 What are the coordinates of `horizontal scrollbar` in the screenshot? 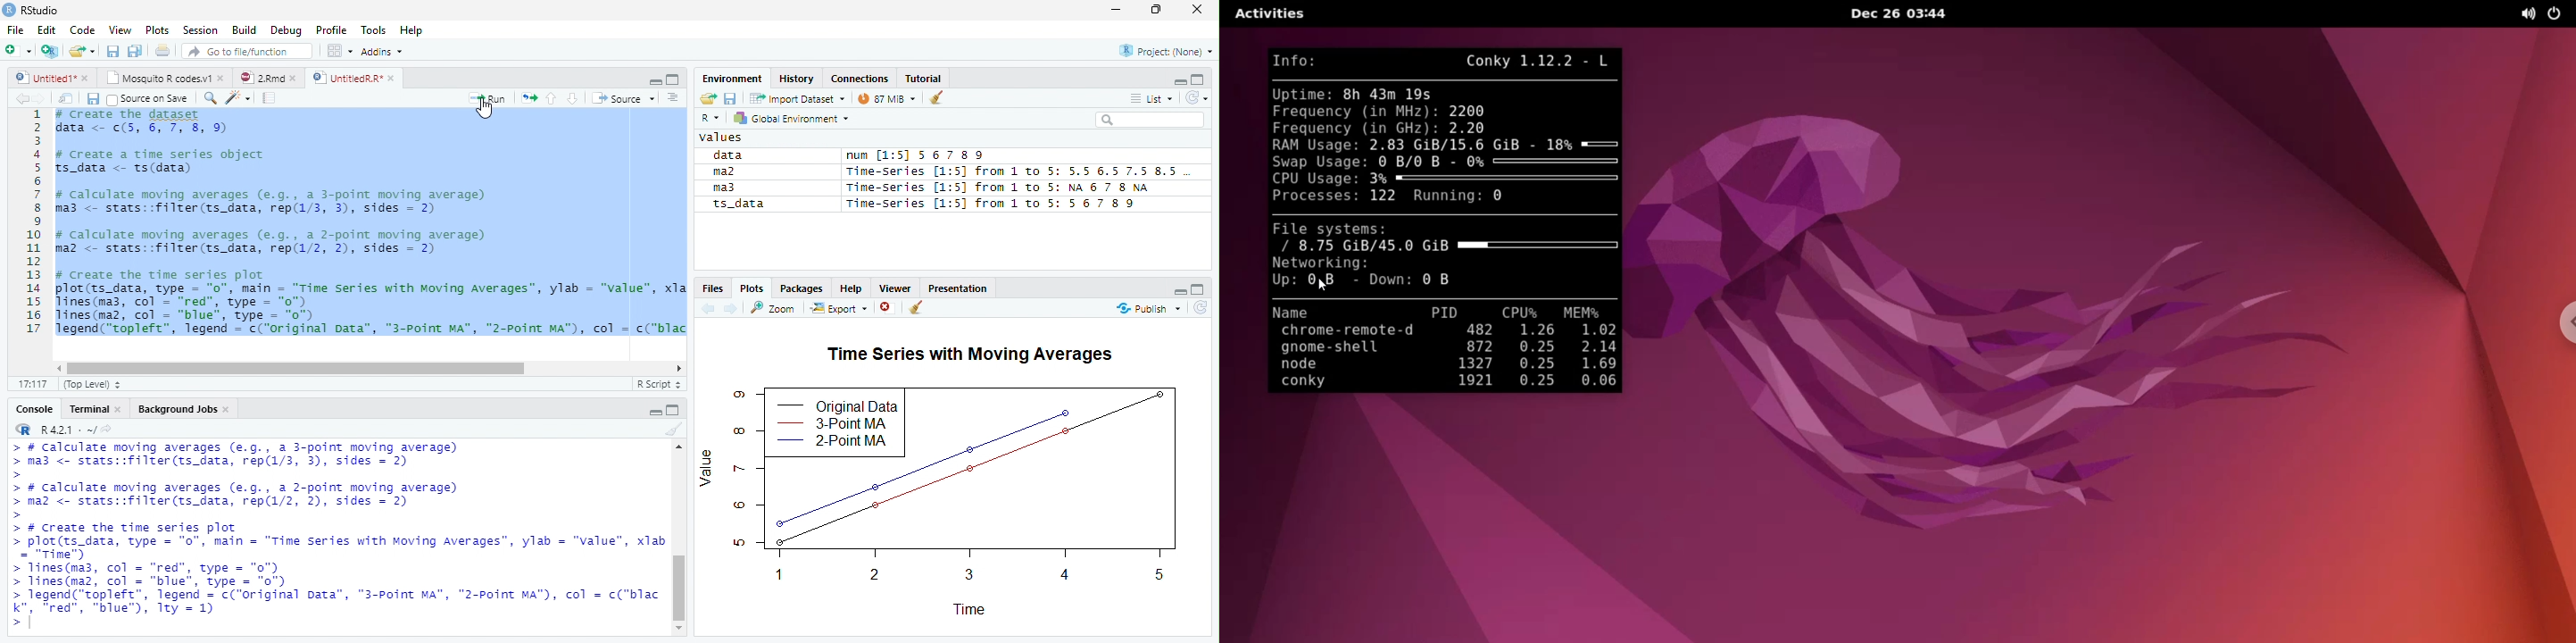 It's located at (296, 369).